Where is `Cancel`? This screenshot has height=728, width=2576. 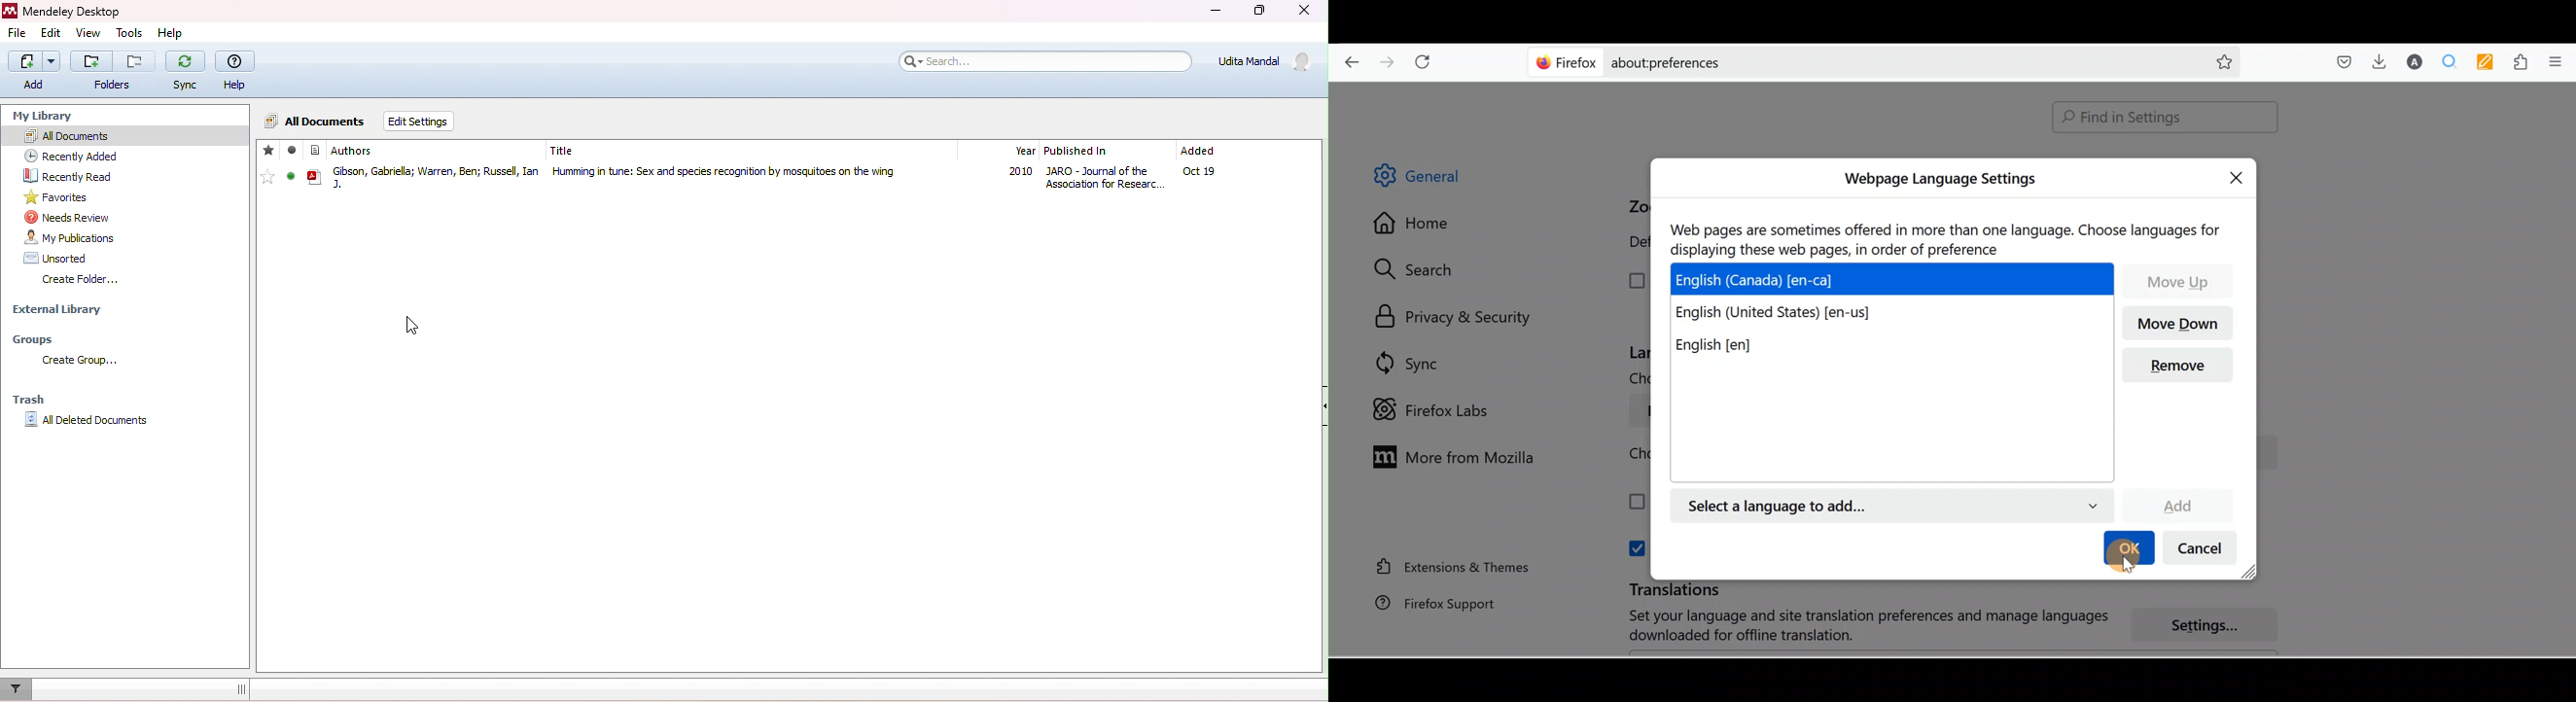 Cancel is located at coordinates (2204, 551).